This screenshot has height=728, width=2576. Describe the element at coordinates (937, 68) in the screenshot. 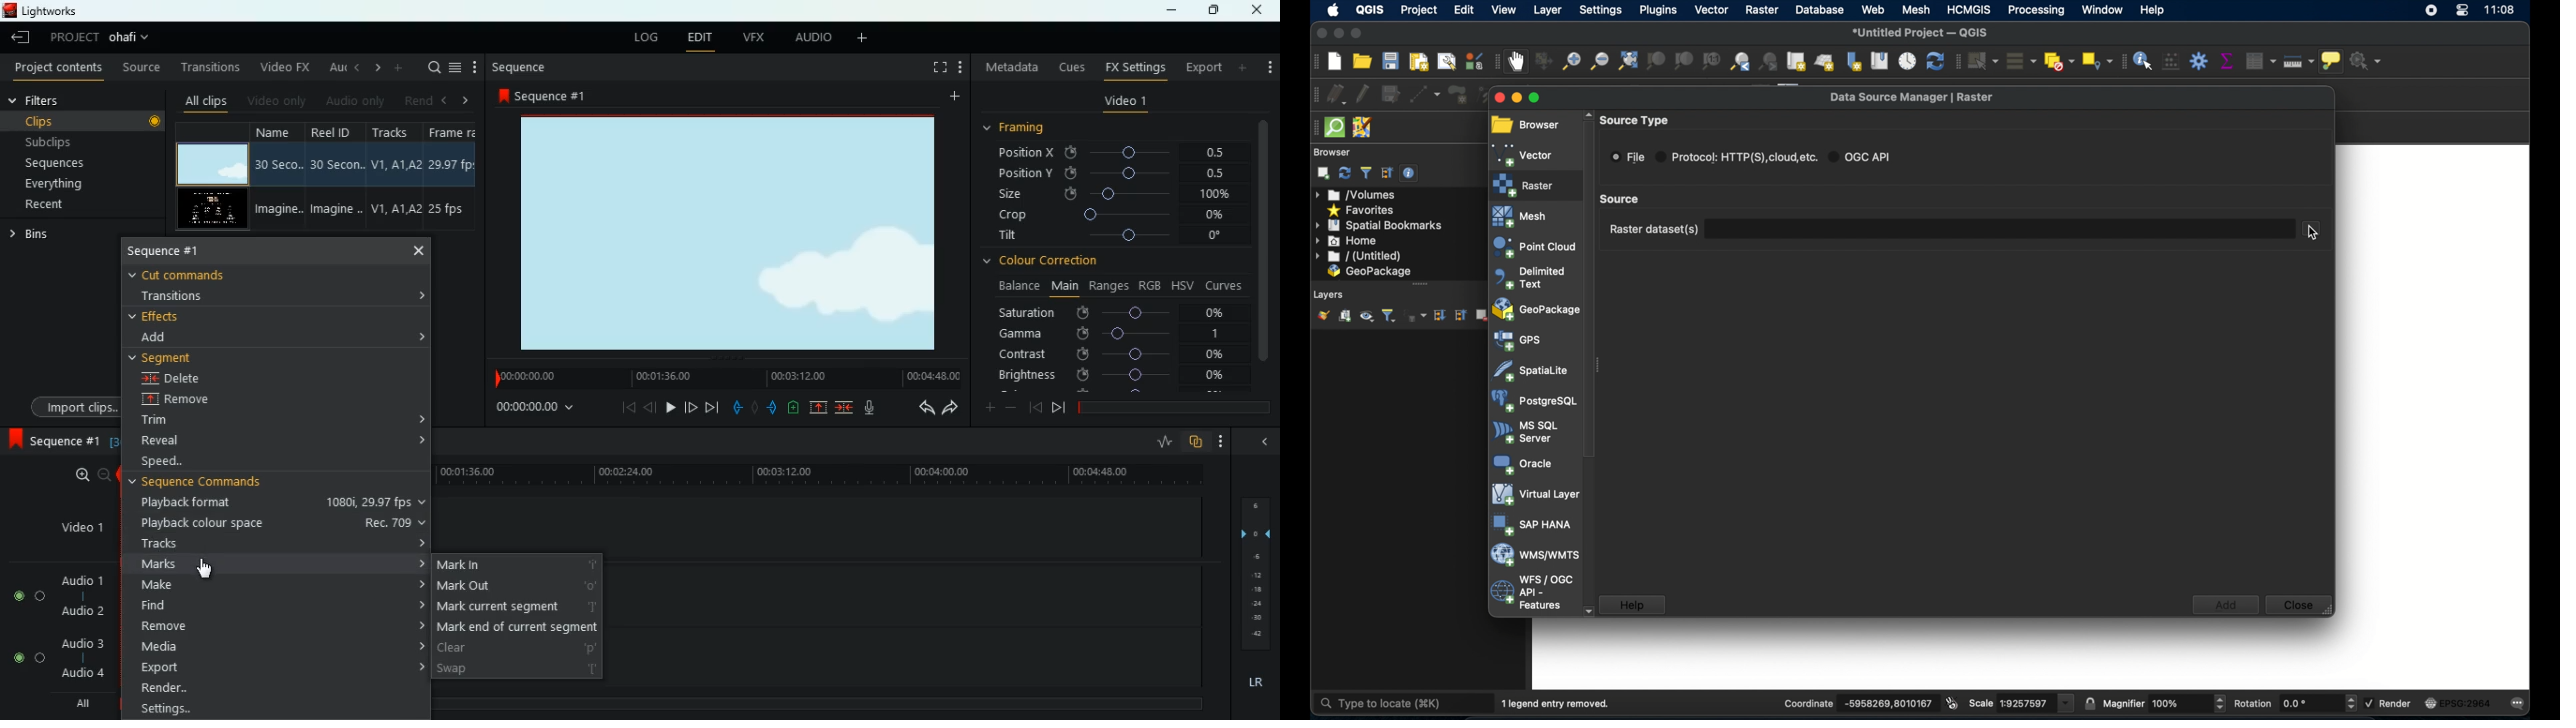

I see `full screen` at that location.